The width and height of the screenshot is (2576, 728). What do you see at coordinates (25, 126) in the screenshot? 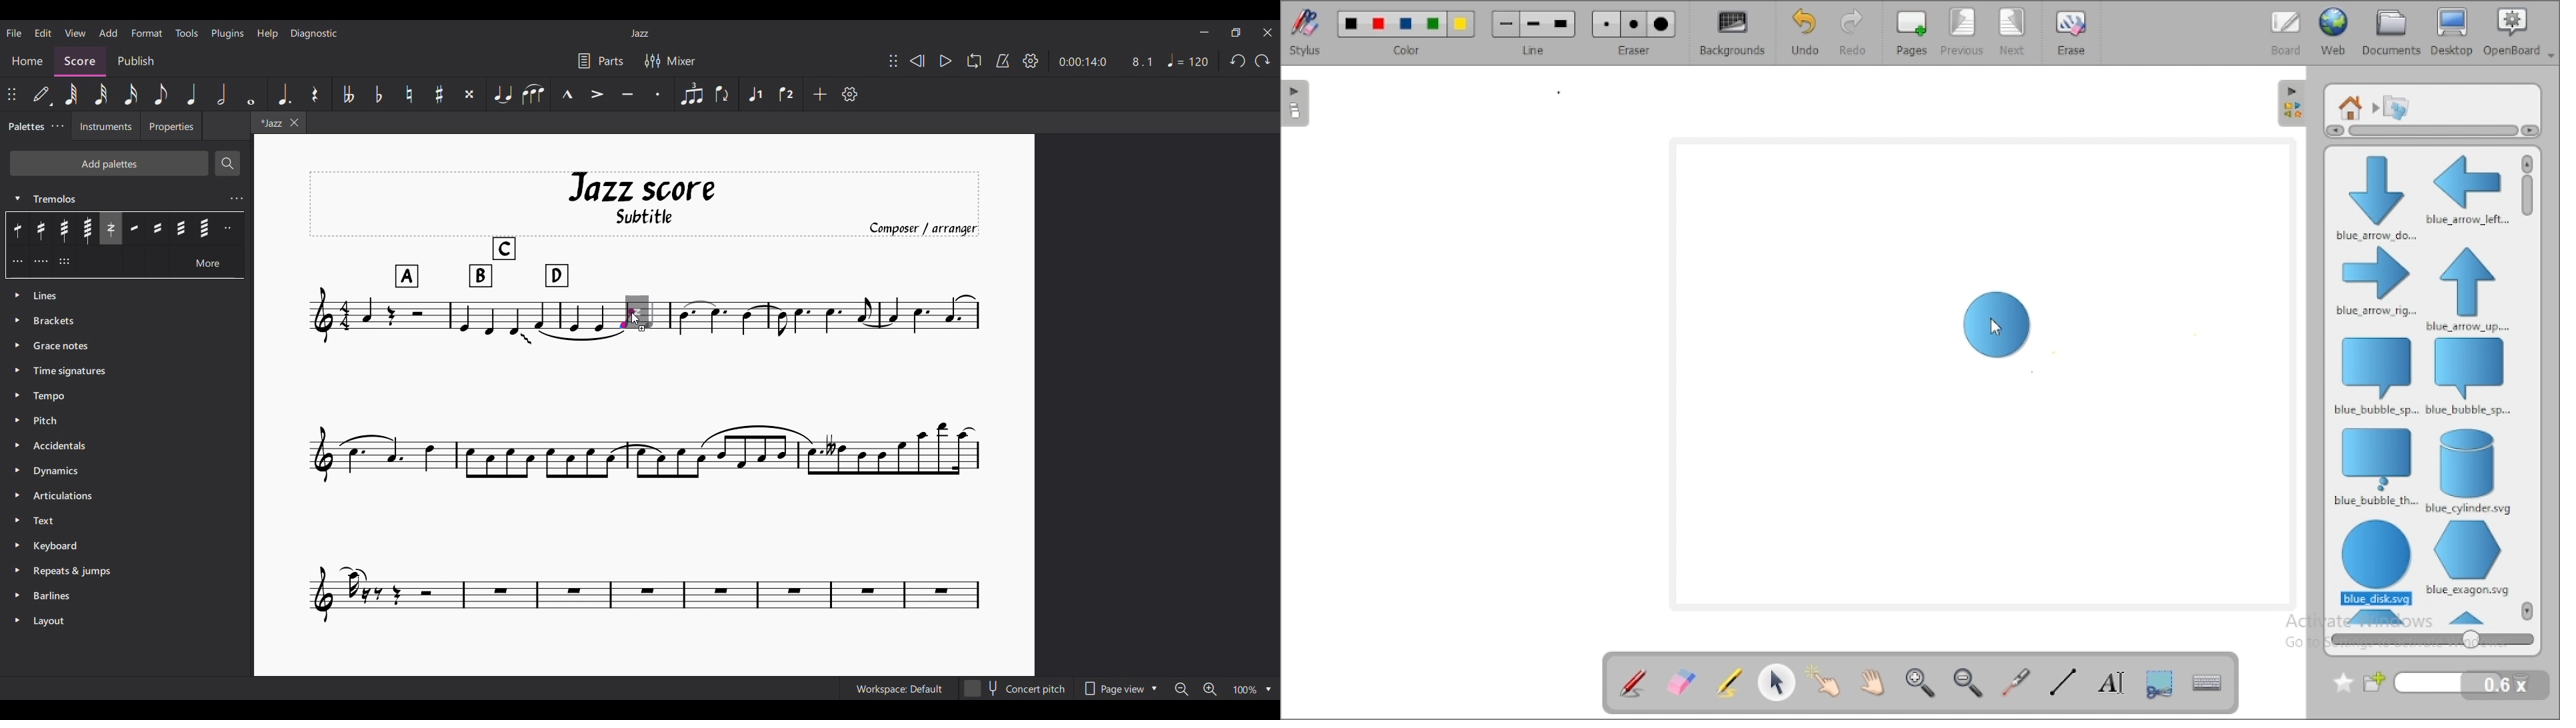
I see `Palettes` at bounding box center [25, 126].